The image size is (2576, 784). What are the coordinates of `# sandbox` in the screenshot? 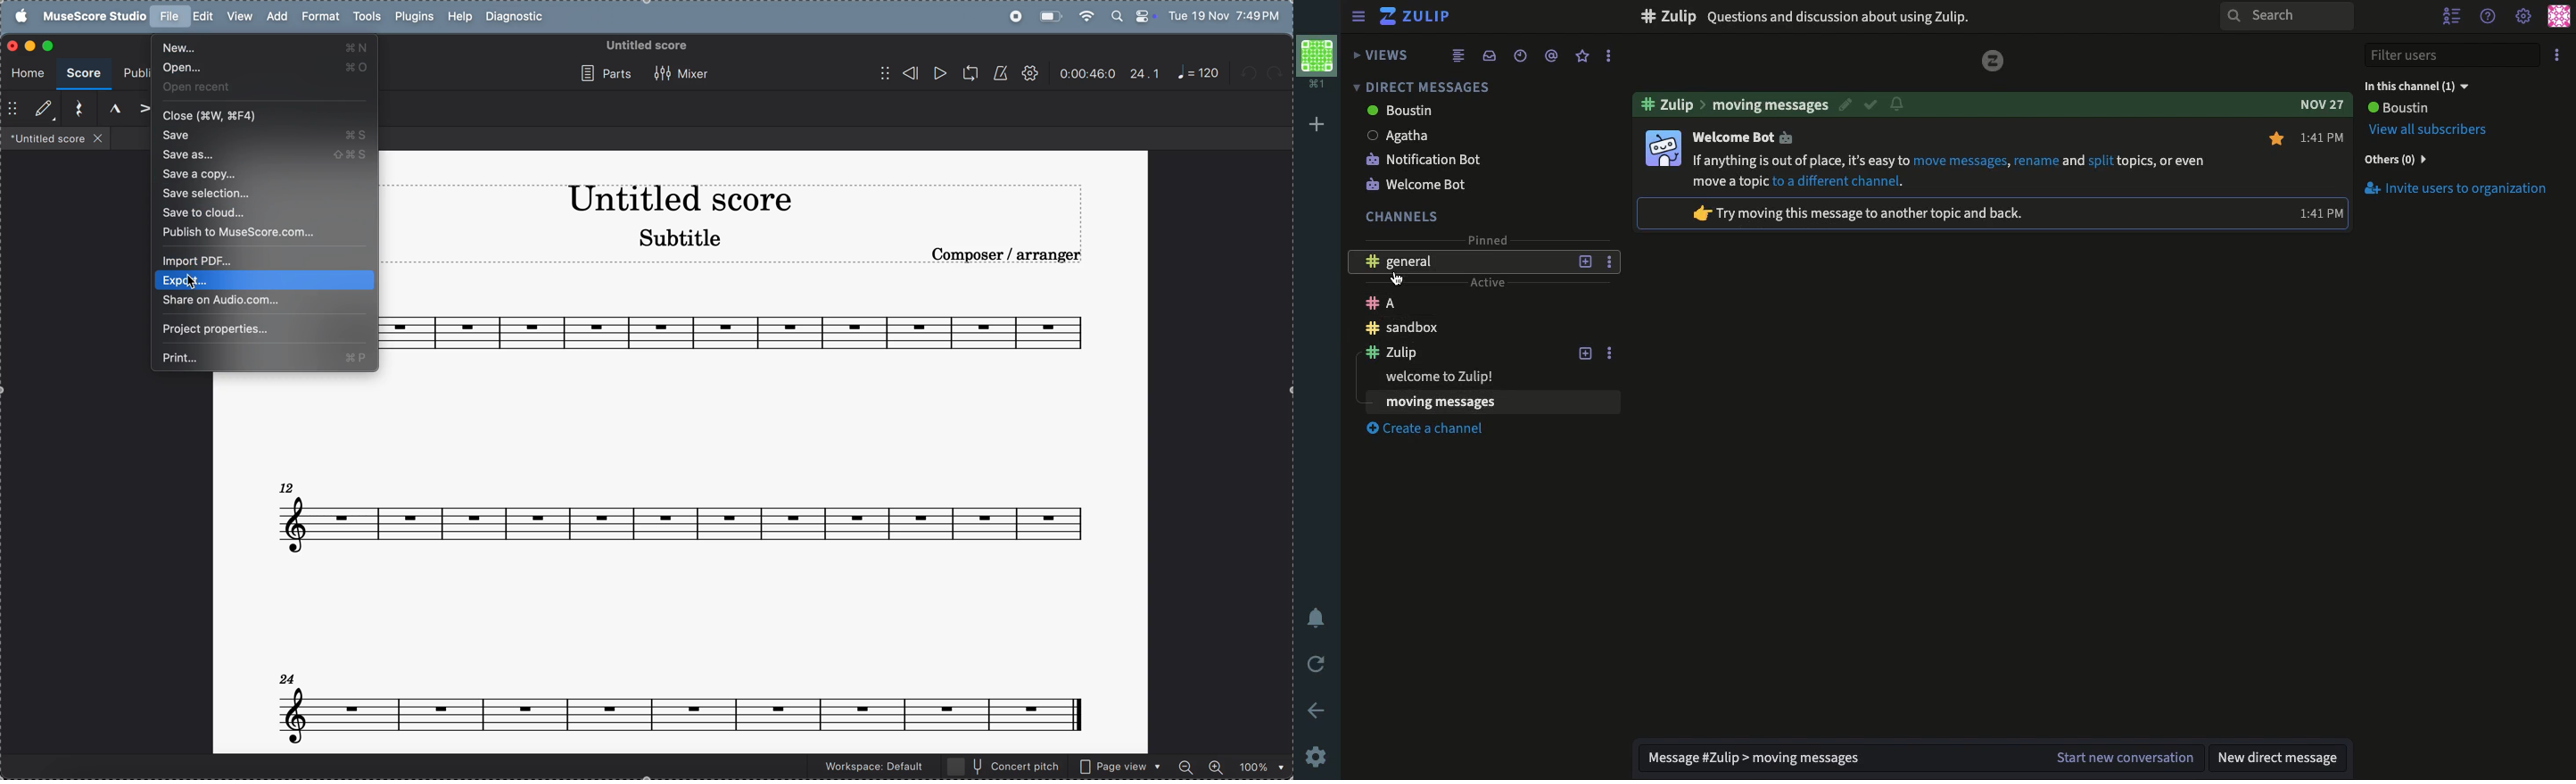 It's located at (1672, 16).